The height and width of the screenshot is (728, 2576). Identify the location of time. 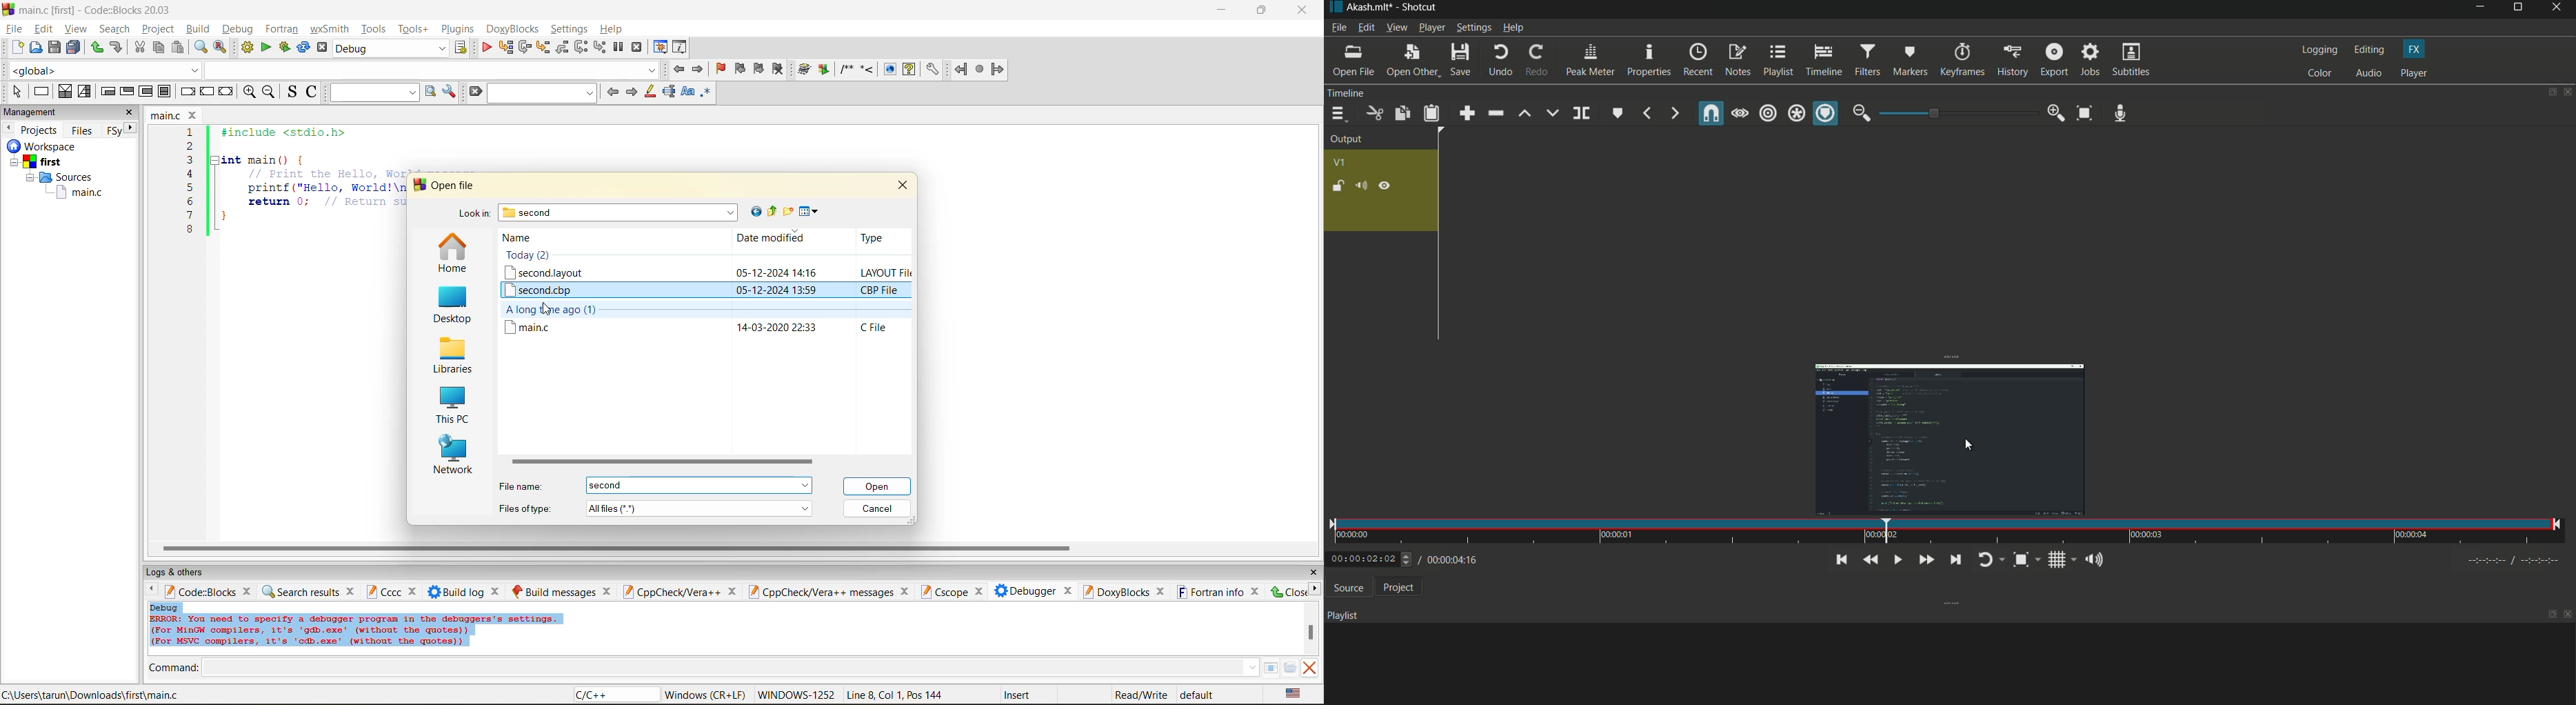
(1945, 531).